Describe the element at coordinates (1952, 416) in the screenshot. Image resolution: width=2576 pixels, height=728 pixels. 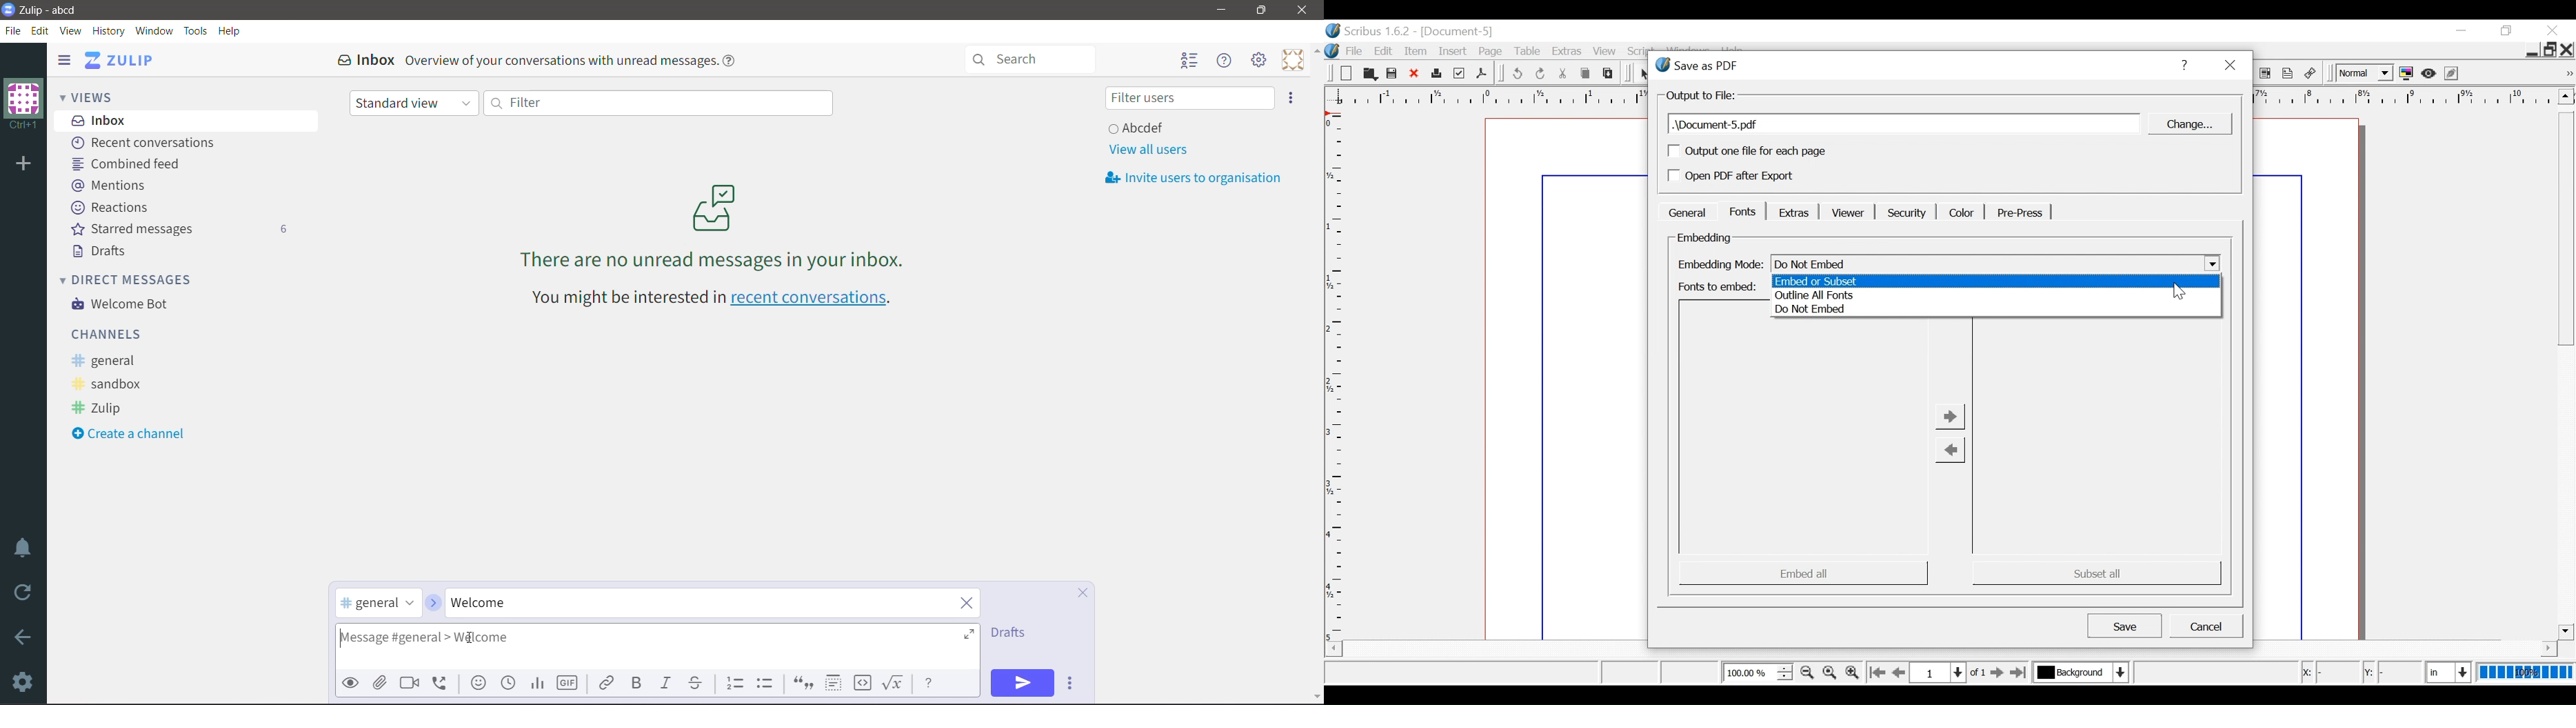
I see `Change to` at that location.